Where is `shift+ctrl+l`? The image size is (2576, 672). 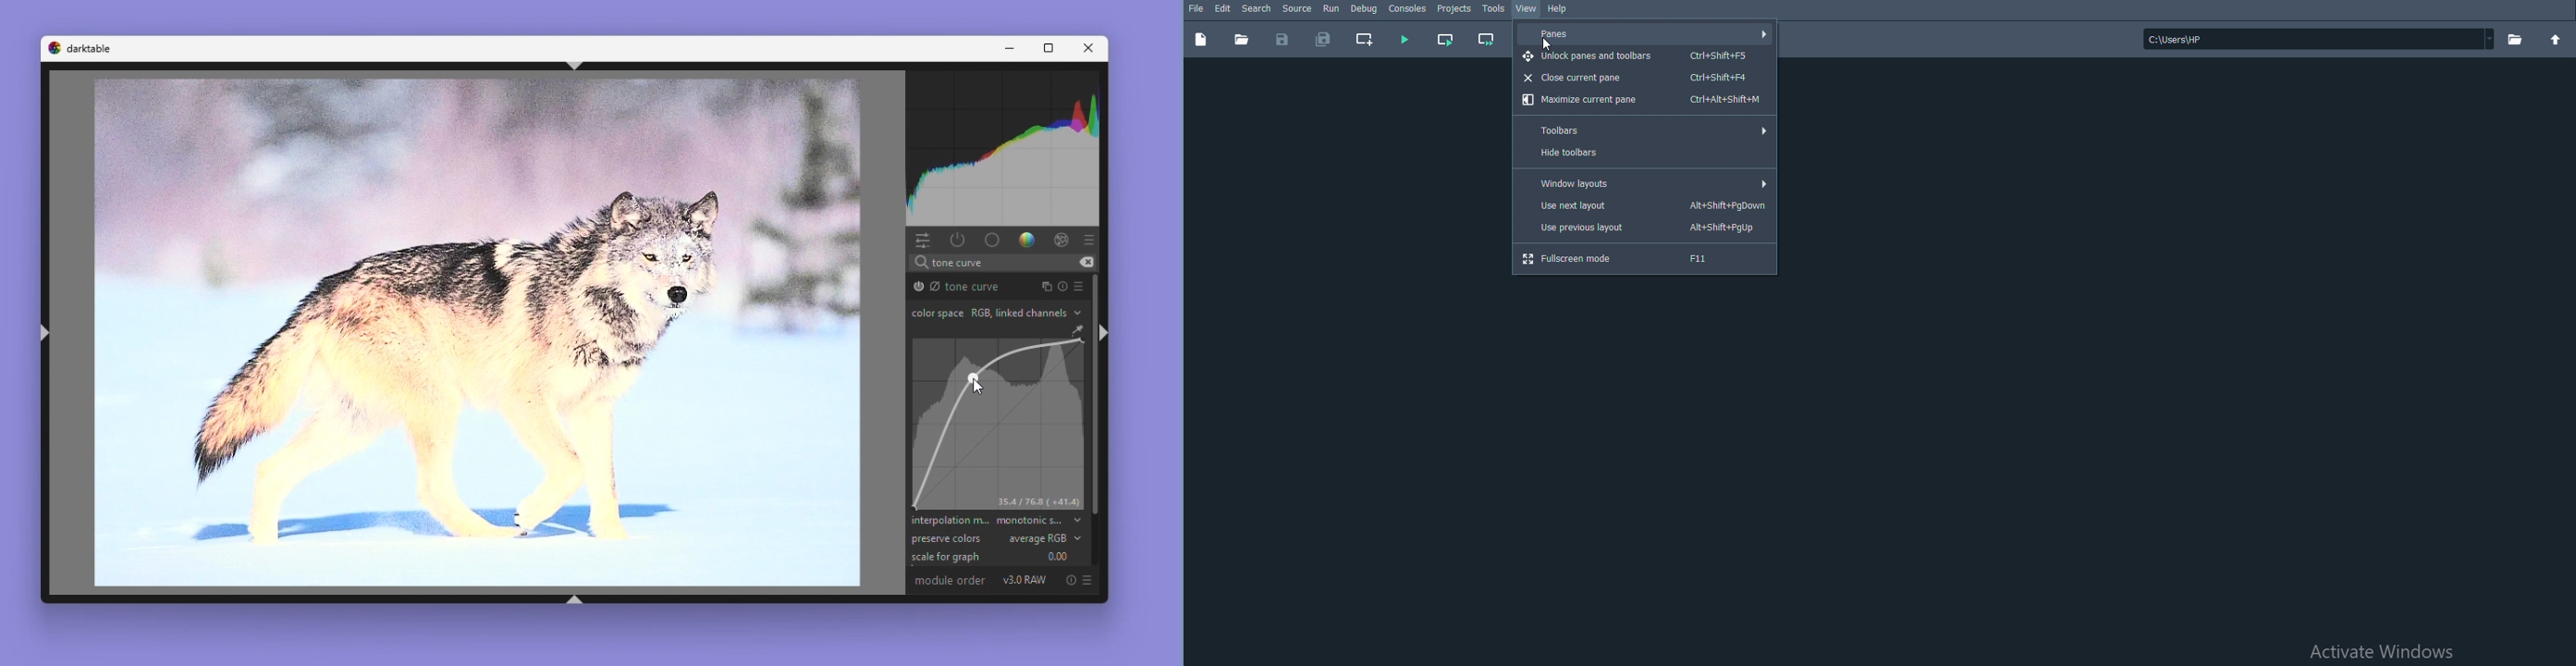 shift+ctrl+l is located at coordinates (45, 332).